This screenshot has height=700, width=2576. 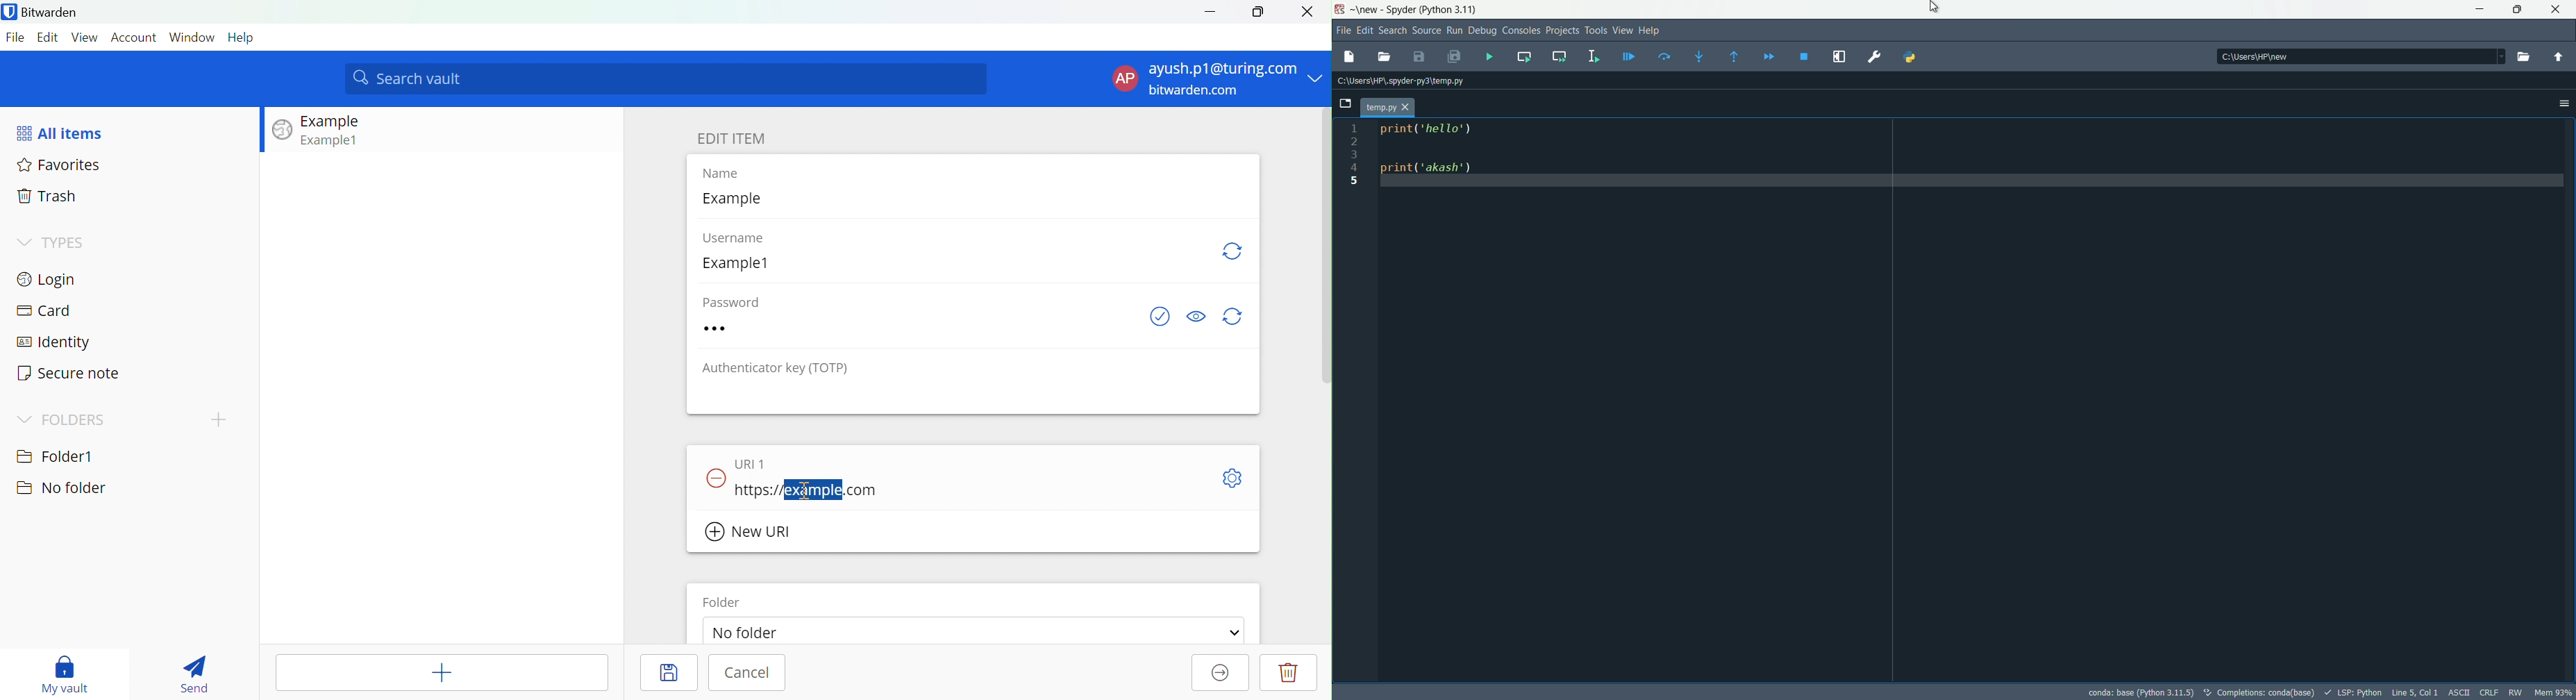 I want to click on Restore Down, so click(x=1258, y=12).